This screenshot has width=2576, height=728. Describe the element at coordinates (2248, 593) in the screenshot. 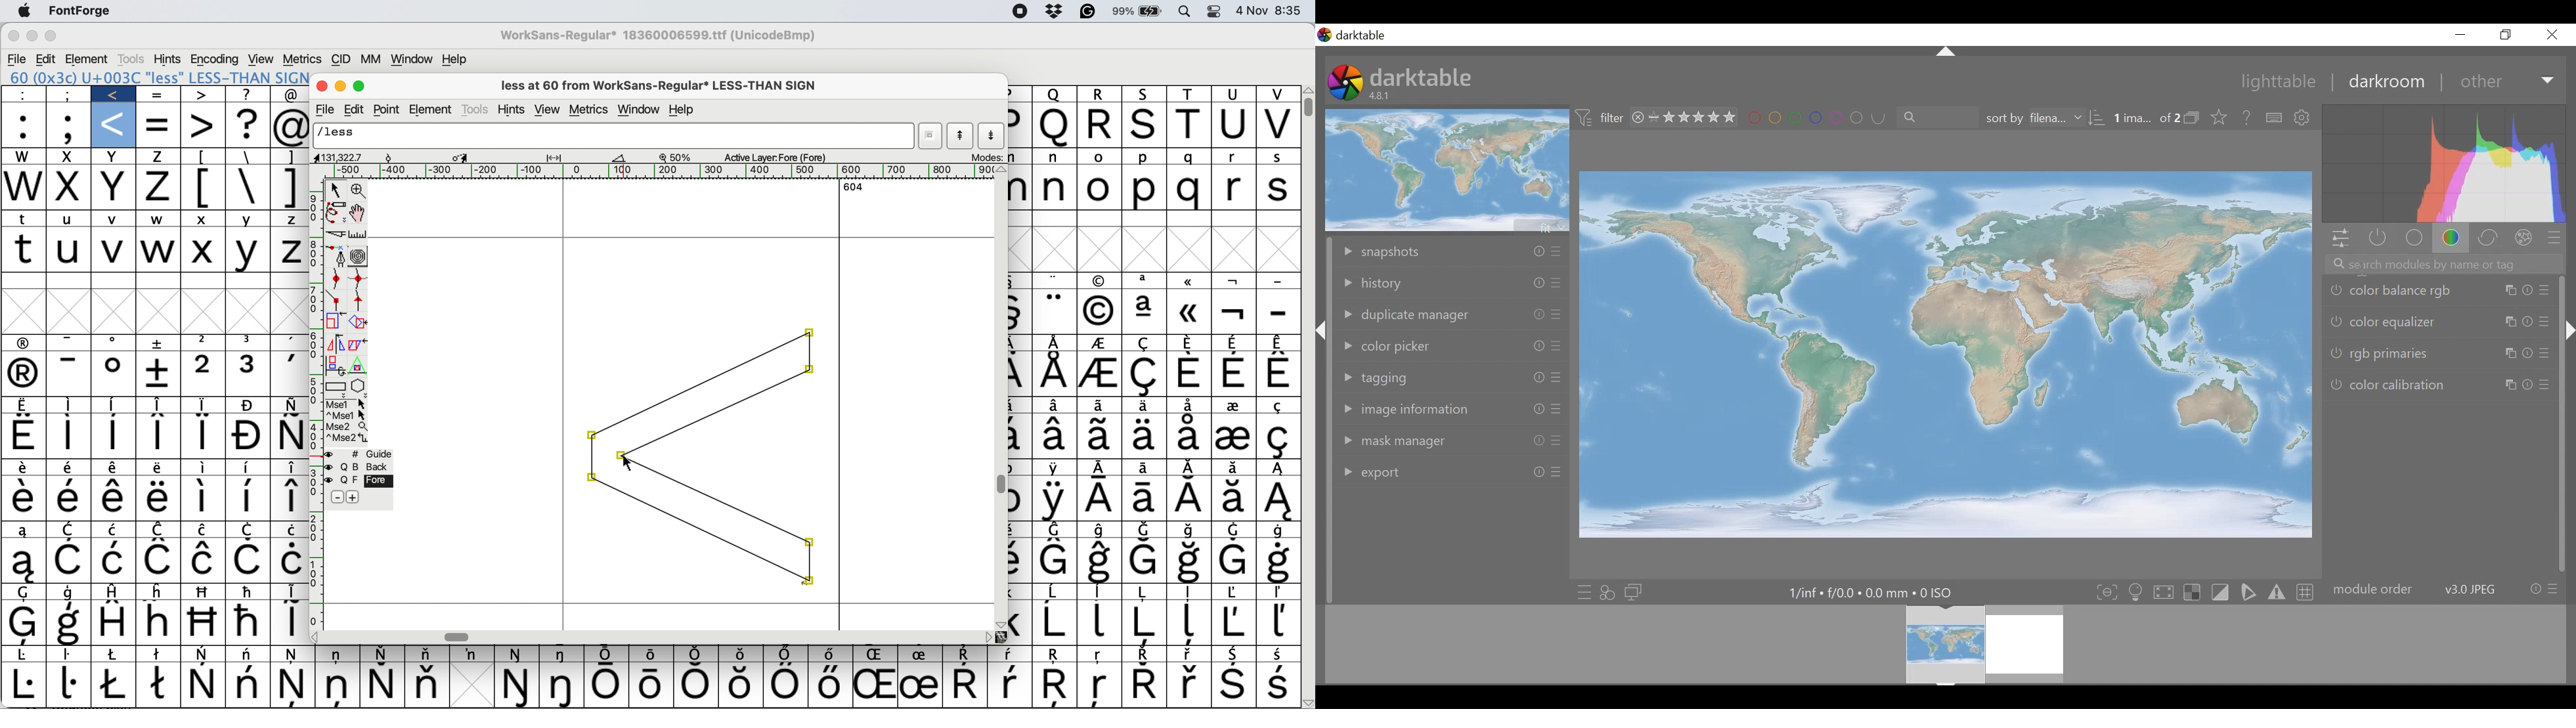

I see `toggle soft proofing` at that location.